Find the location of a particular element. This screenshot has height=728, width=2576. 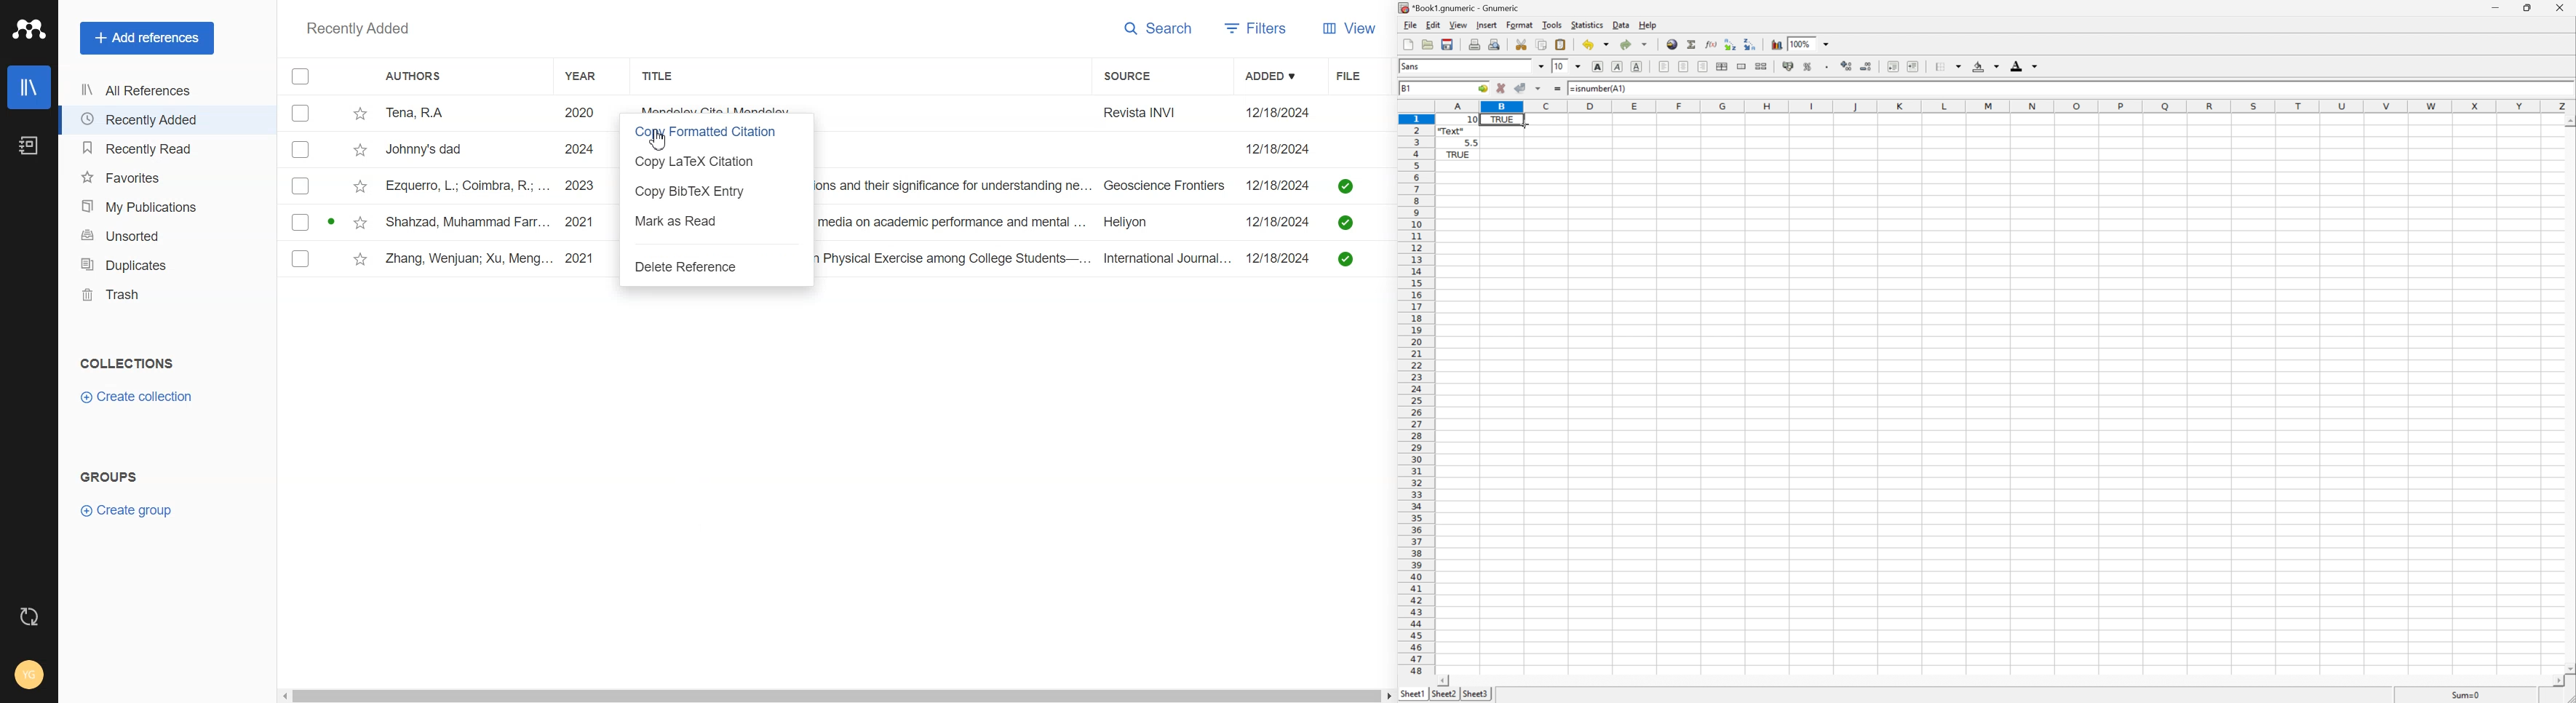

File is located at coordinates (1409, 23).